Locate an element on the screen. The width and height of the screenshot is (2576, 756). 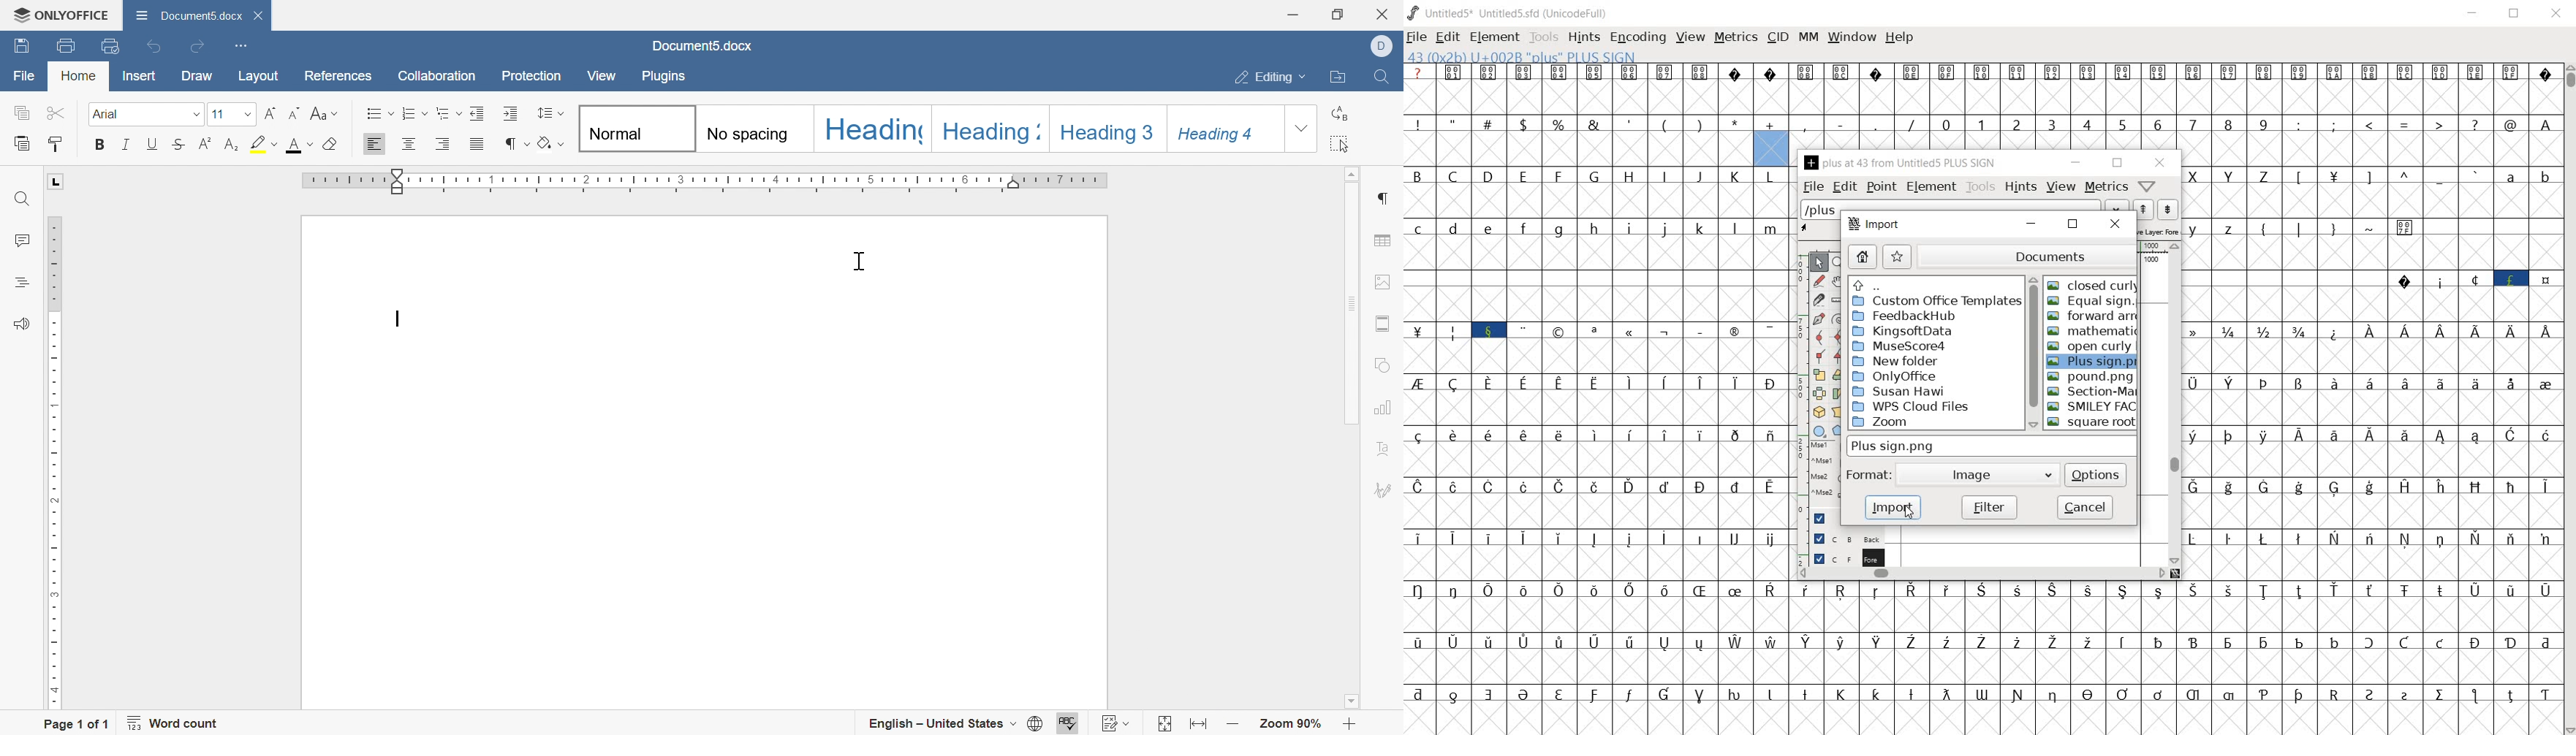
import is located at coordinates (1877, 227).